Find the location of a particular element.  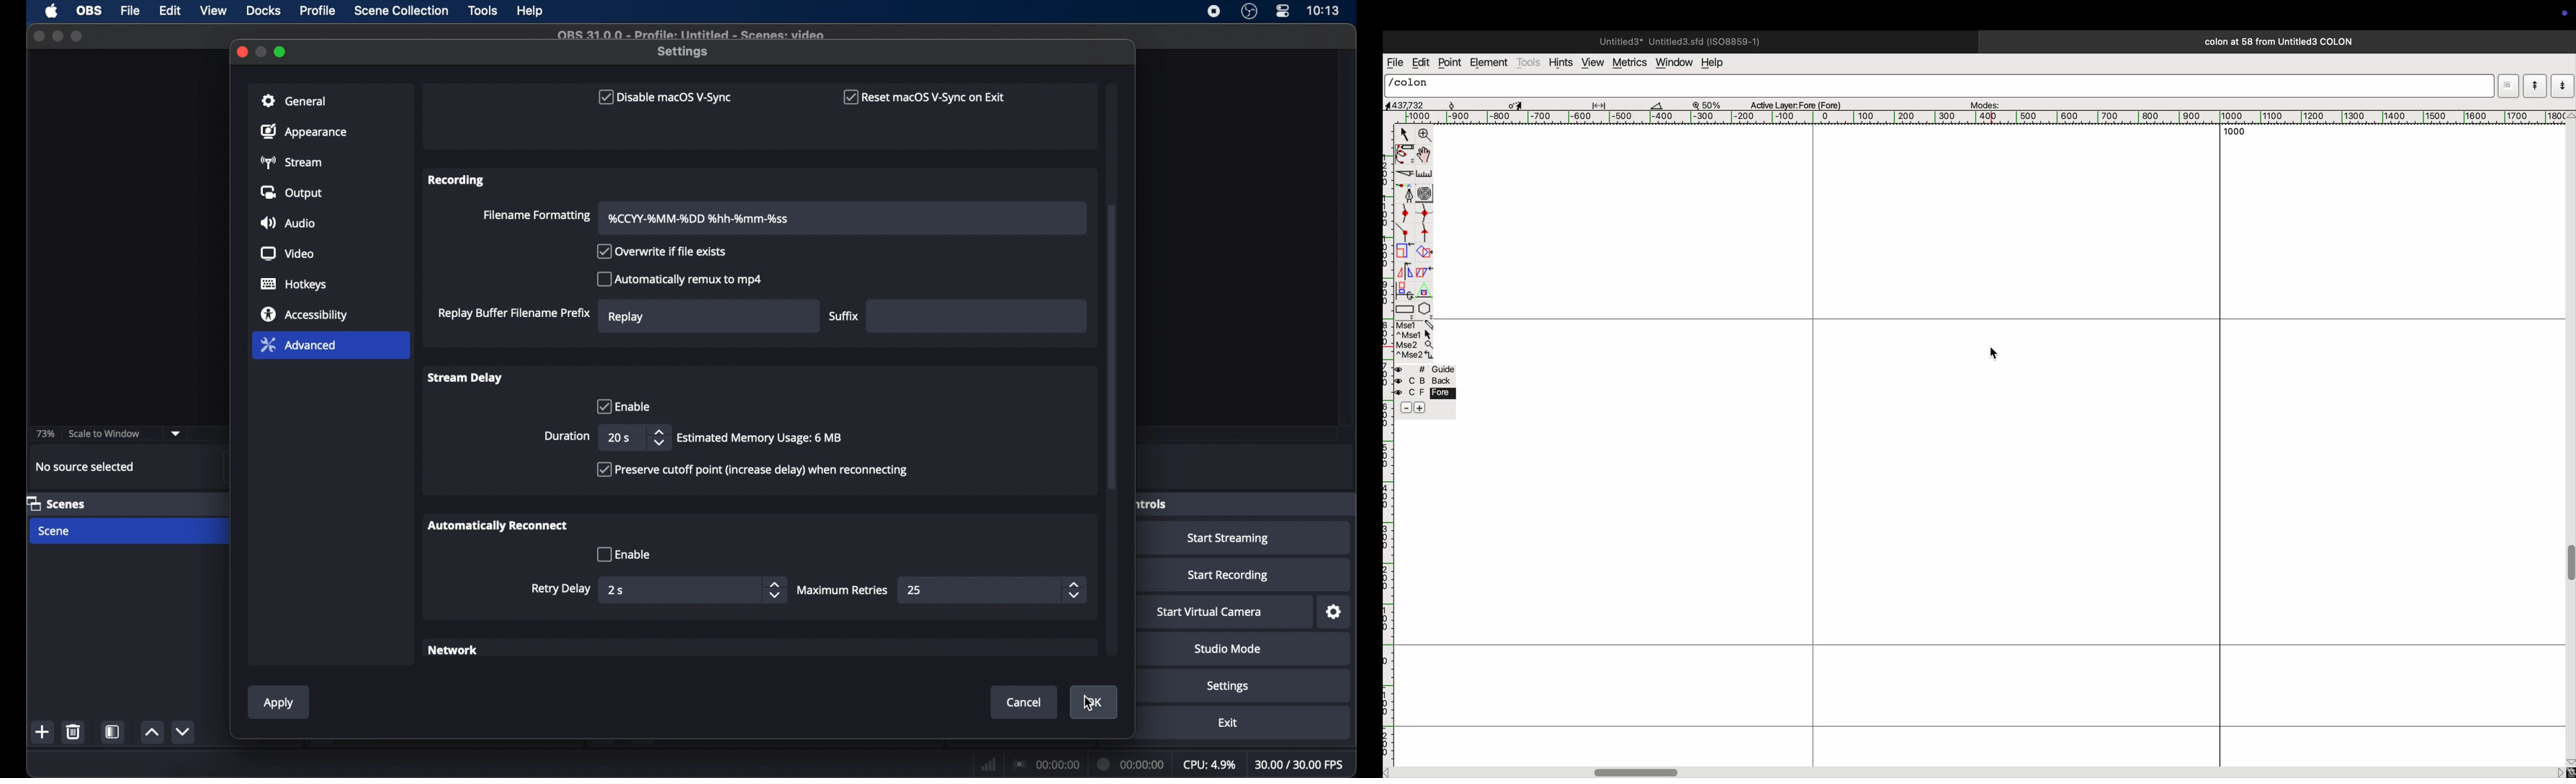

cursor is located at coordinates (2002, 354).